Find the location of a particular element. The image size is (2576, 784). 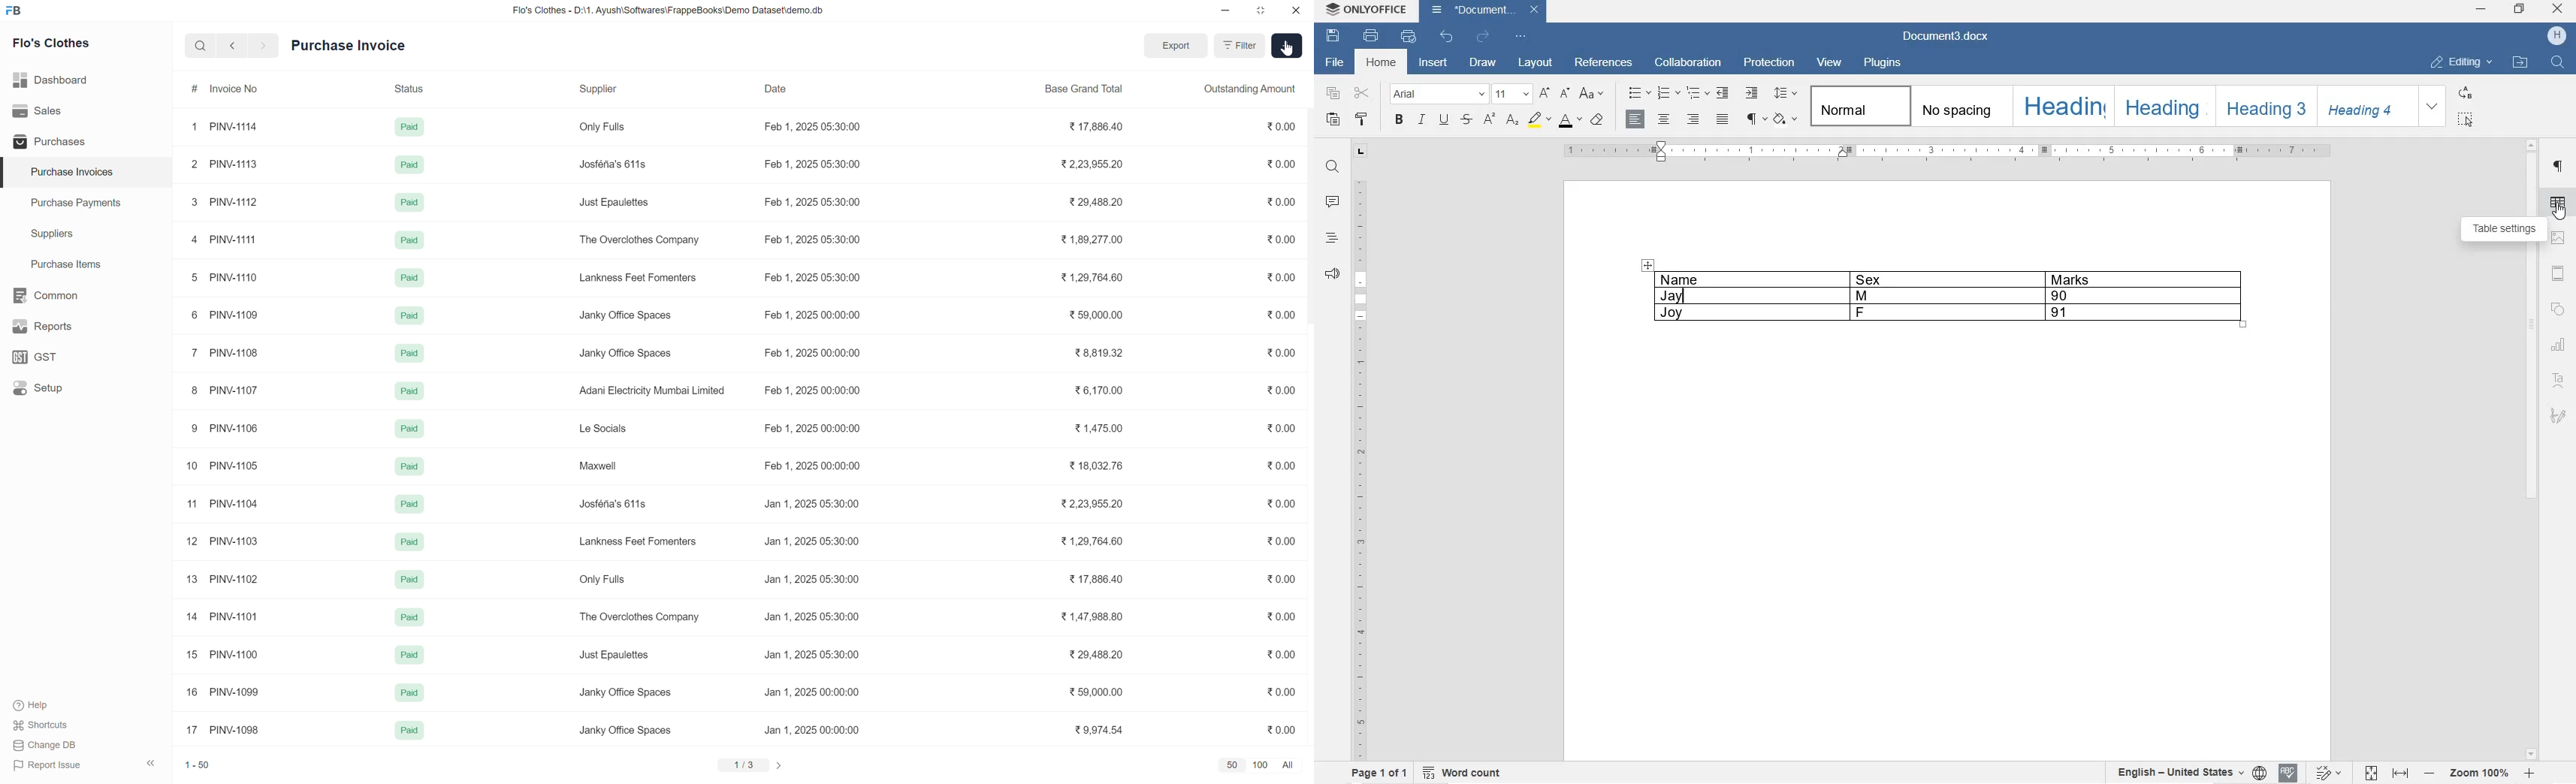

0.00 is located at coordinates (1282, 277).